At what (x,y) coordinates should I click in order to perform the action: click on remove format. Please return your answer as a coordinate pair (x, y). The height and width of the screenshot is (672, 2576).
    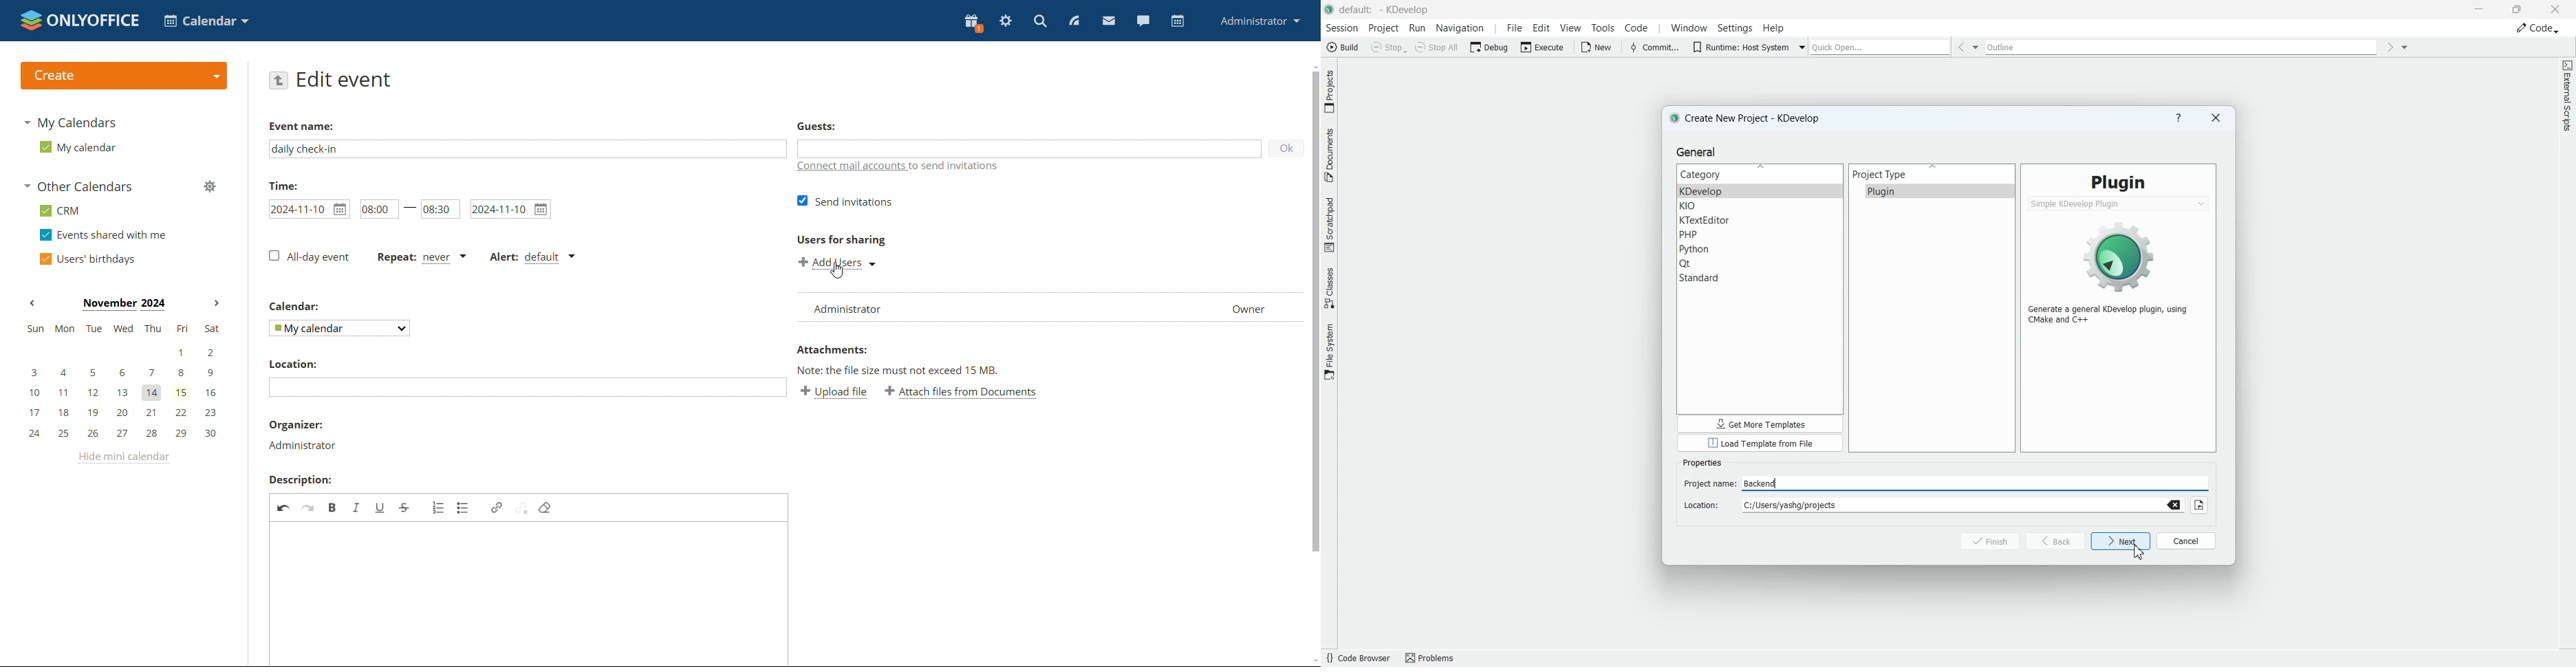
    Looking at the image, I should click on (545, 507).